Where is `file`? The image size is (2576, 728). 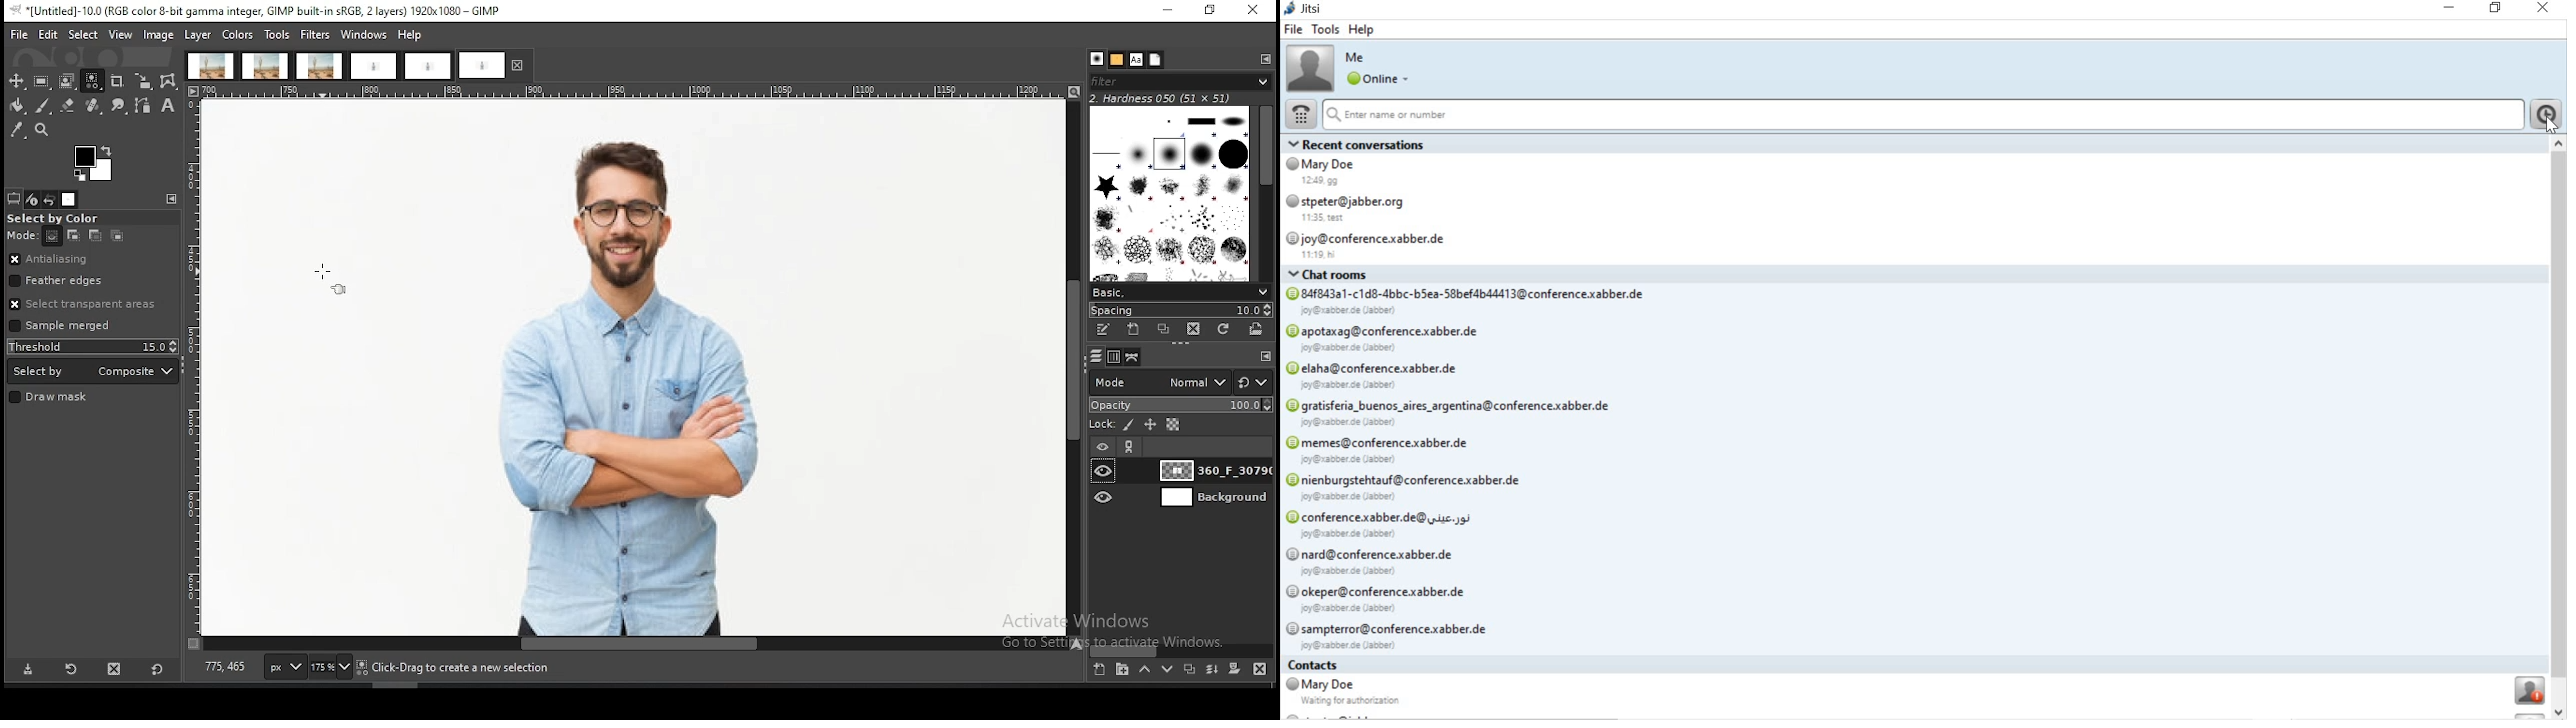 file is located at coordinates (1293, 30).